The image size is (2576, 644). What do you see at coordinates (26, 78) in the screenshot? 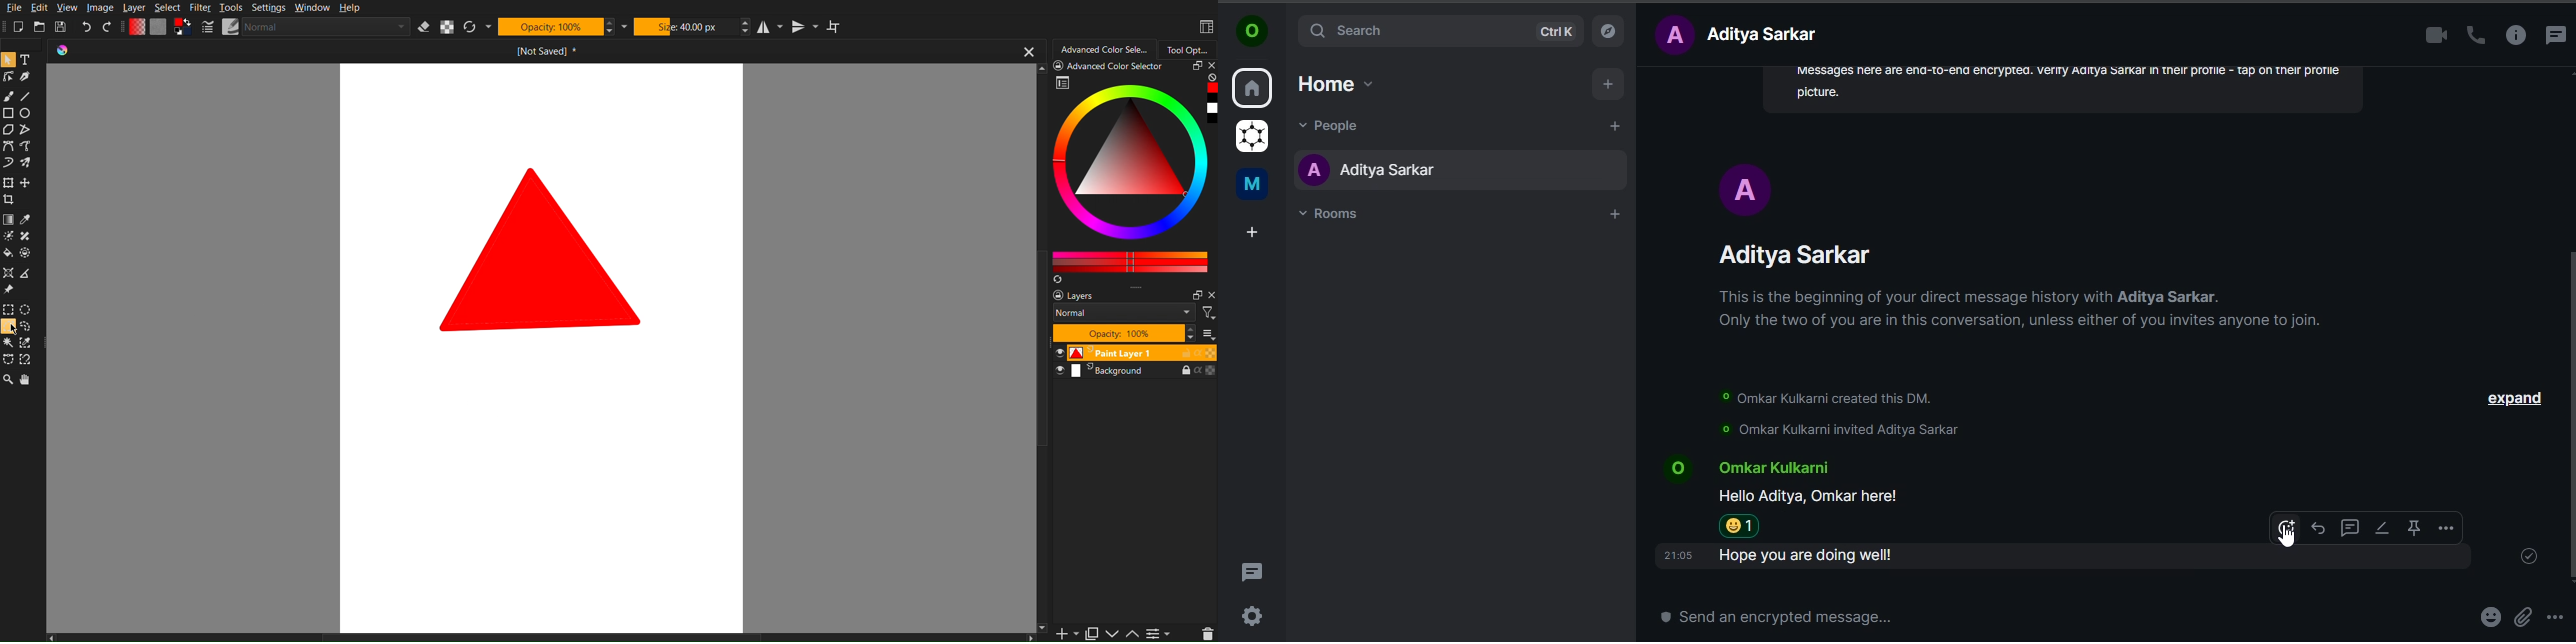
I see `Pen` at bounding box center [26, 78].